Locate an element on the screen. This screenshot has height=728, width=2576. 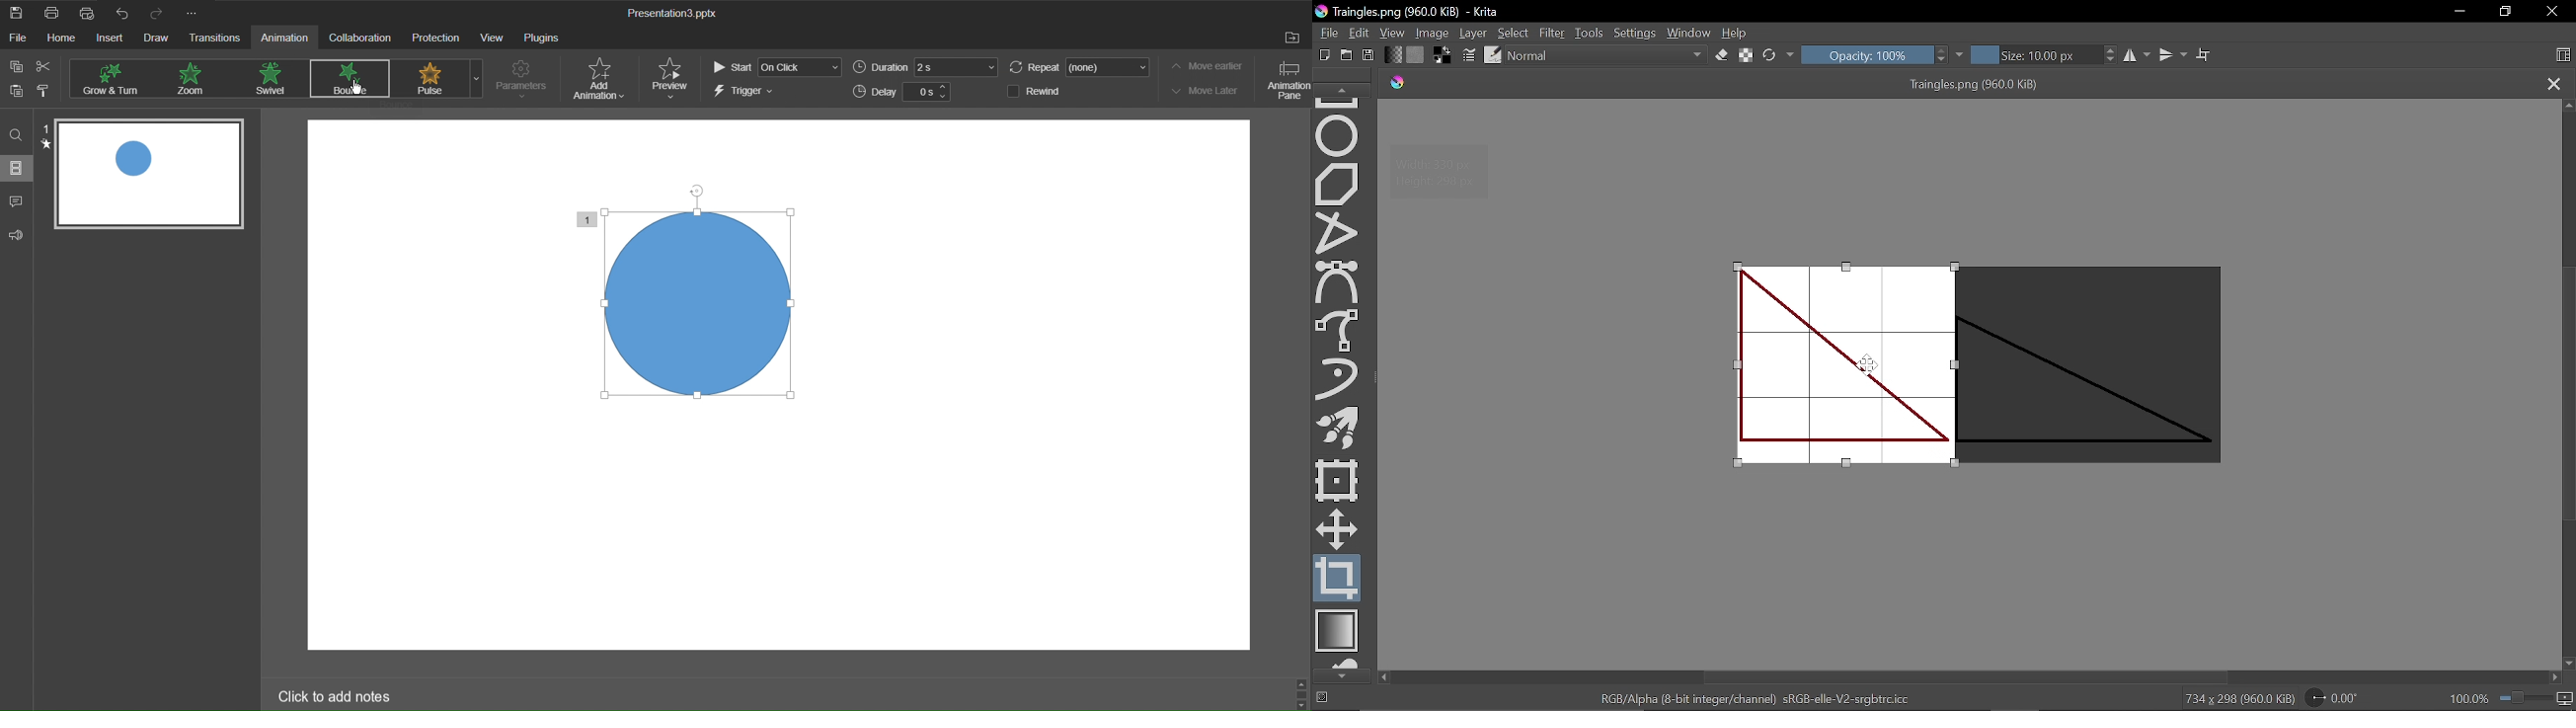
Trigger is located at coordinates (746, 93).